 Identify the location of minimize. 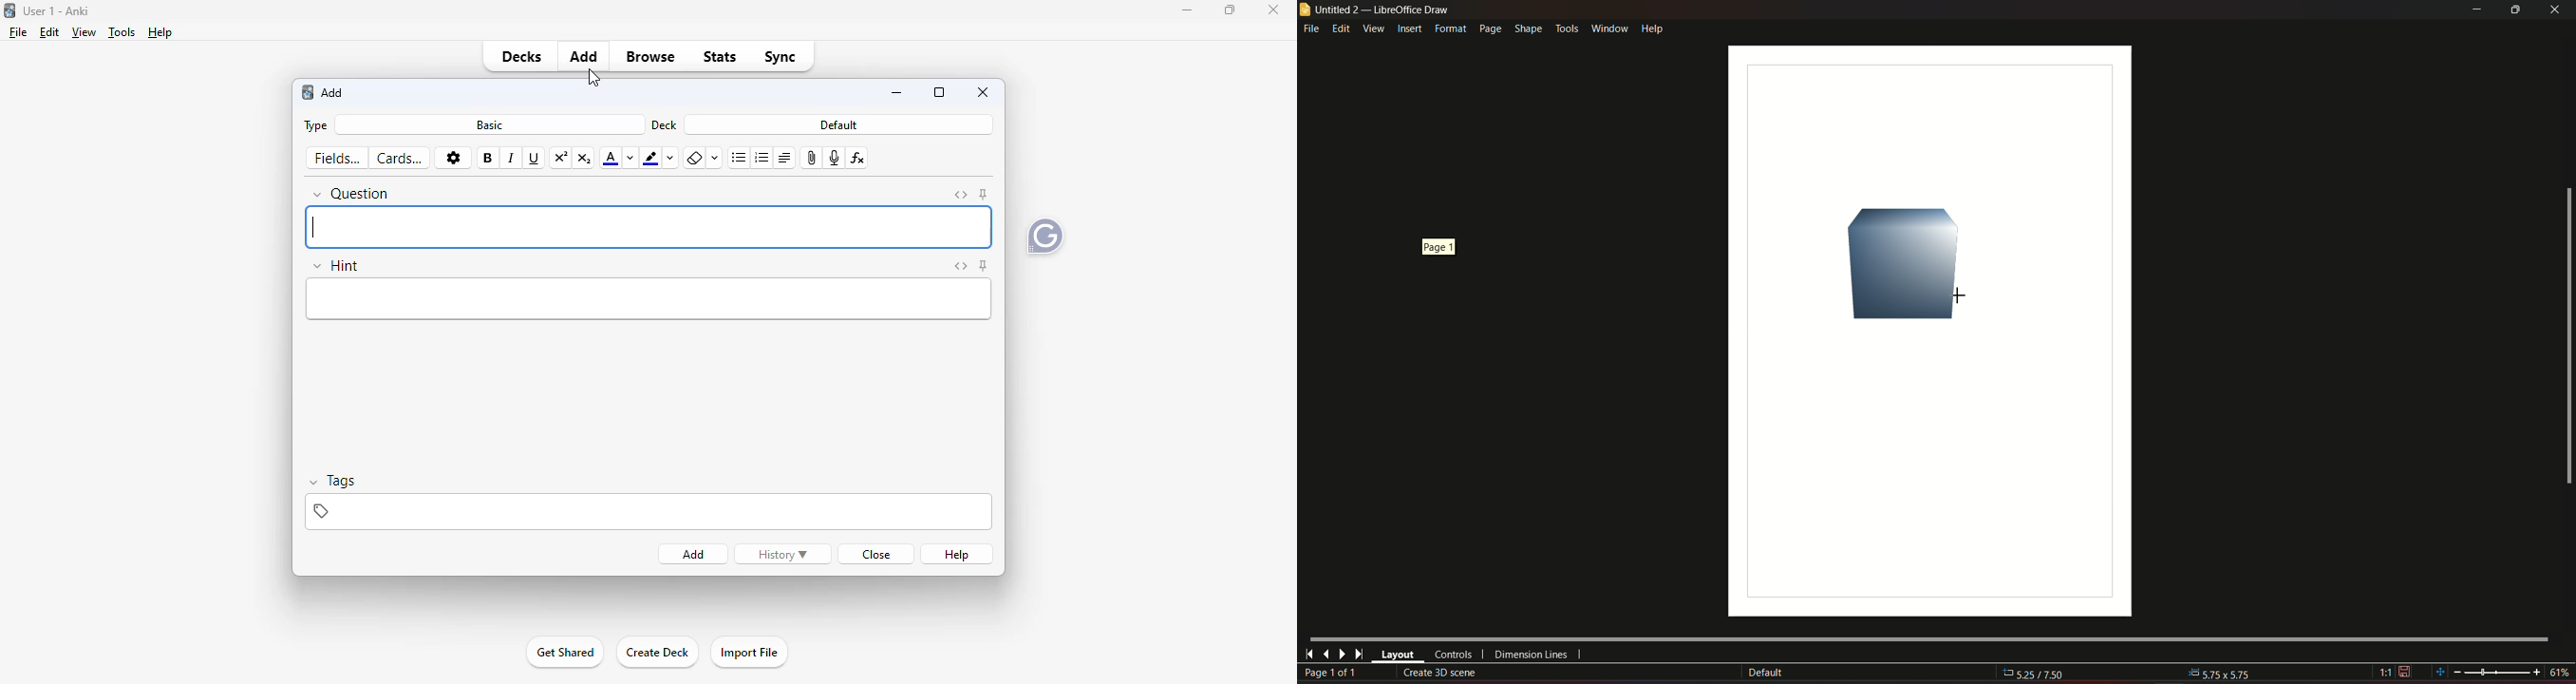
(1187, 10).